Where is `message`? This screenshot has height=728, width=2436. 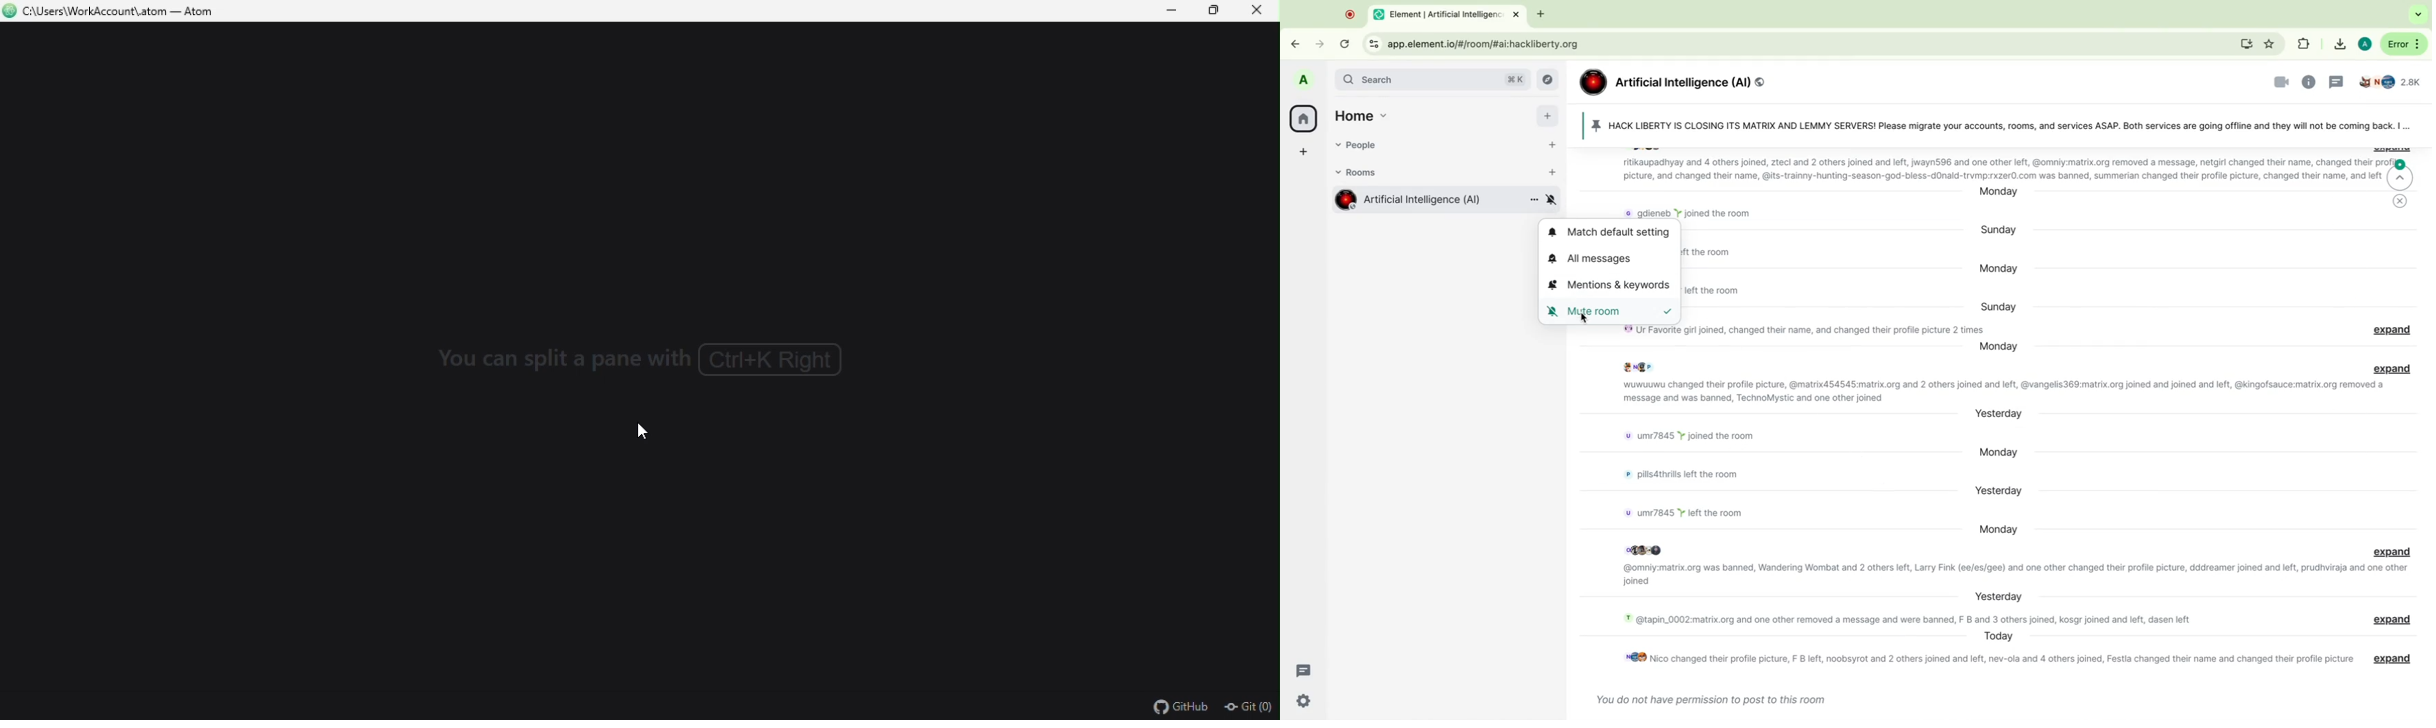
message is located at coordinates (1907, 620).